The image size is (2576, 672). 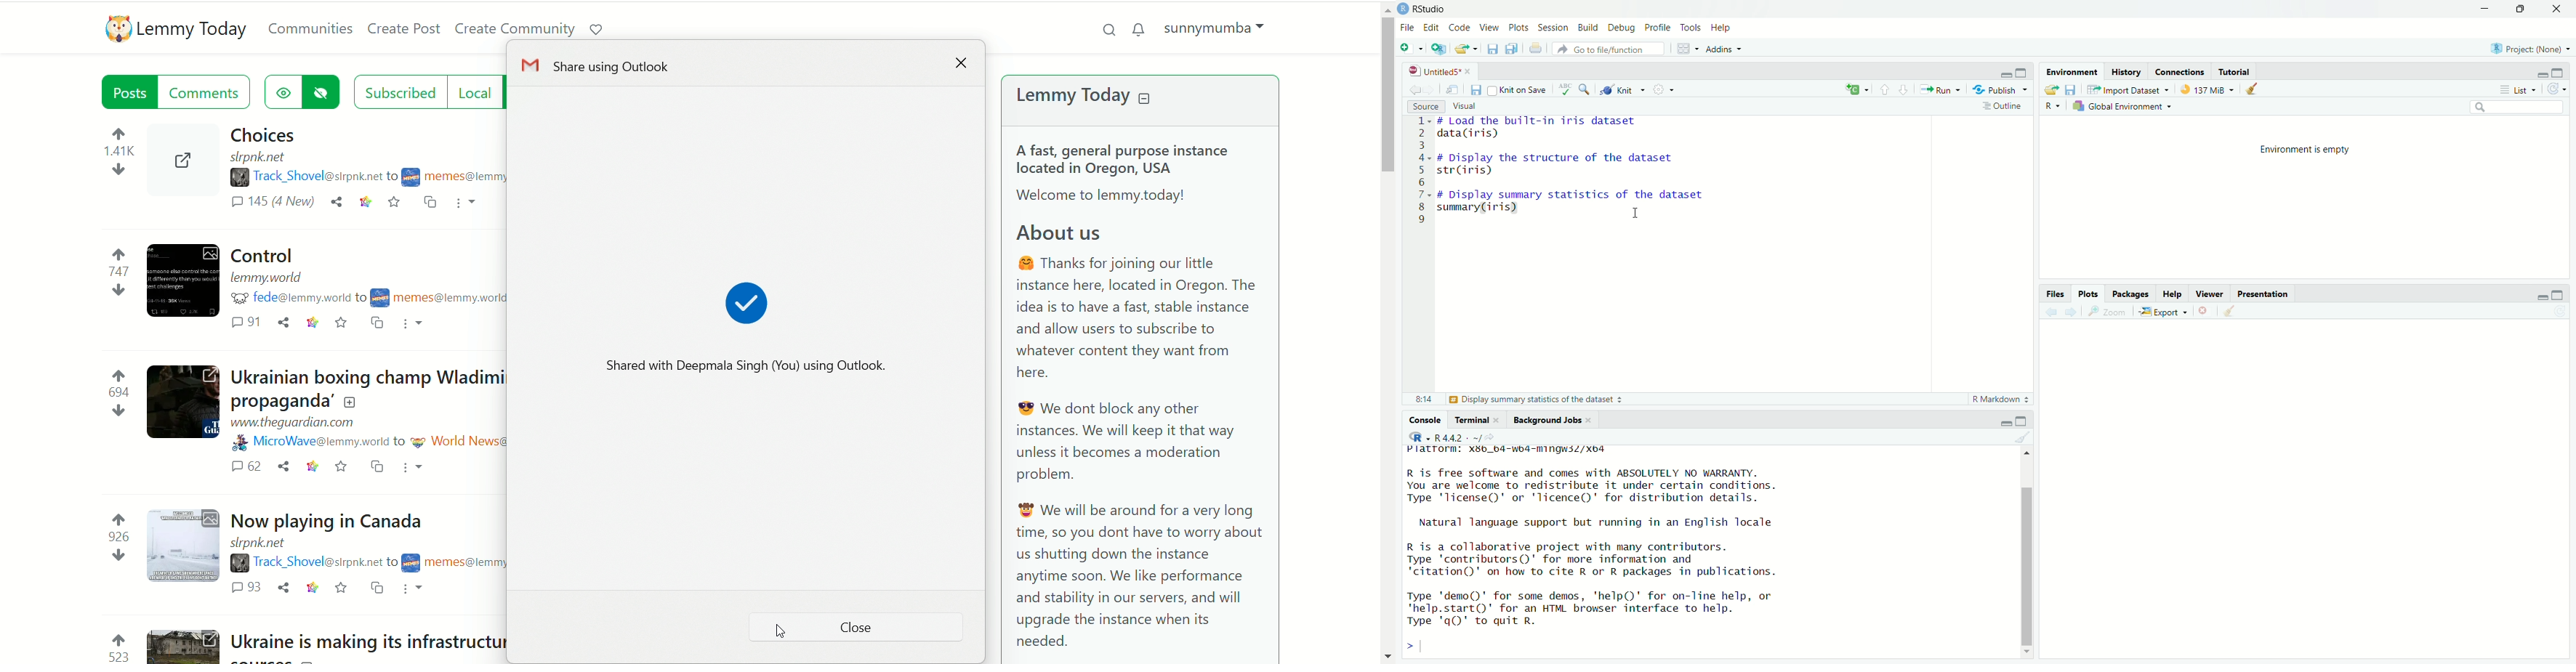 I want to click on Terminal, so click(x=1479, y=420).